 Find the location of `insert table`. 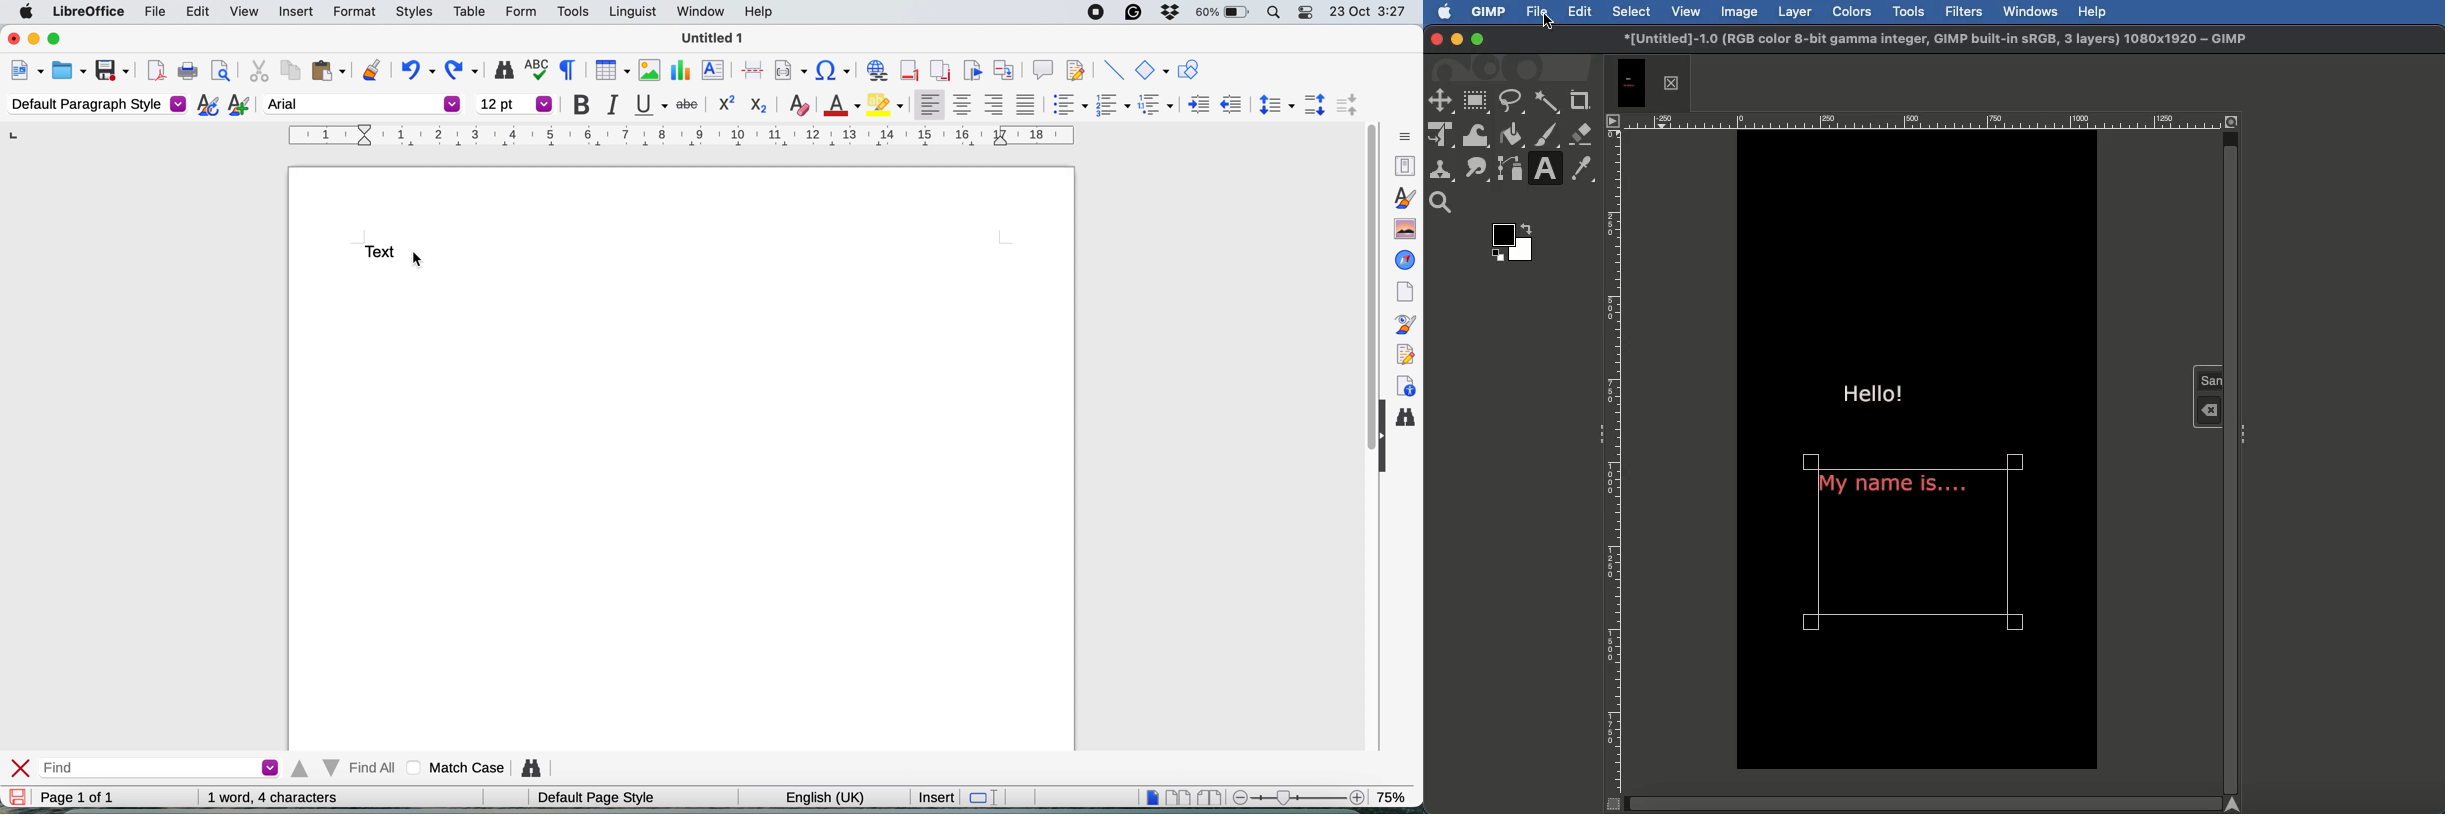

insert table is located at coordinates (610, 71).